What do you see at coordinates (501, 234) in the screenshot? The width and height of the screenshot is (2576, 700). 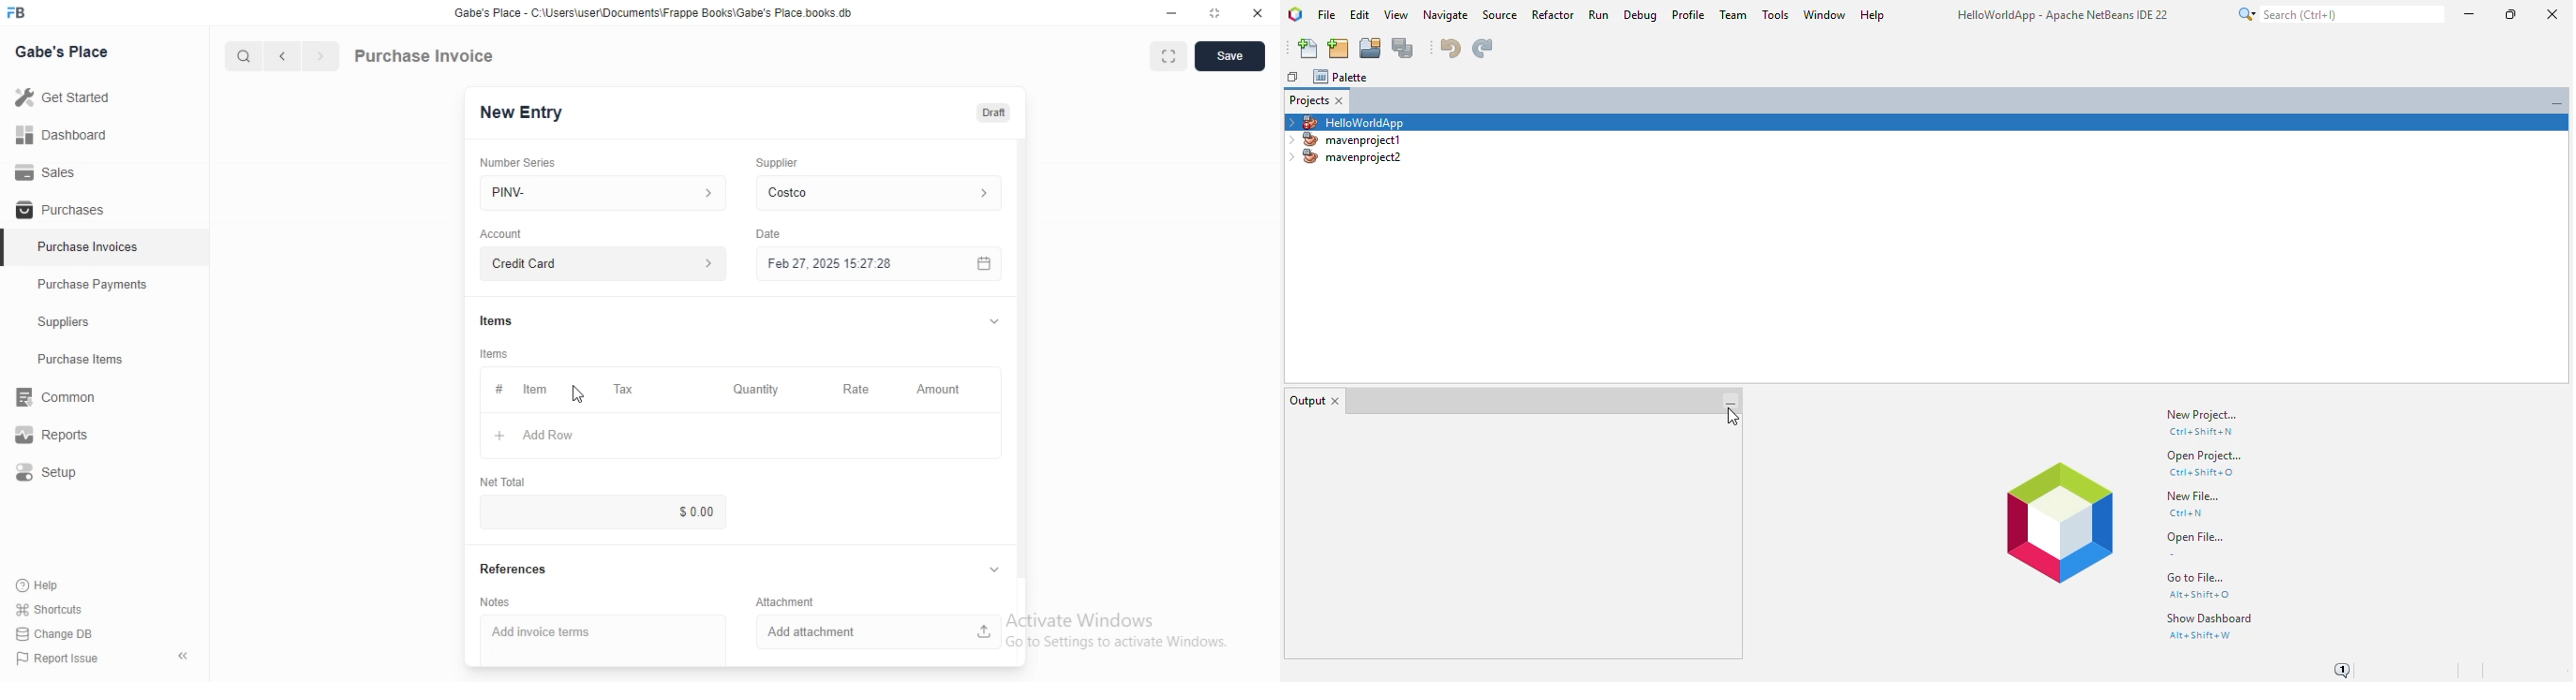 I see `Account` at bounding box center [501, 234].